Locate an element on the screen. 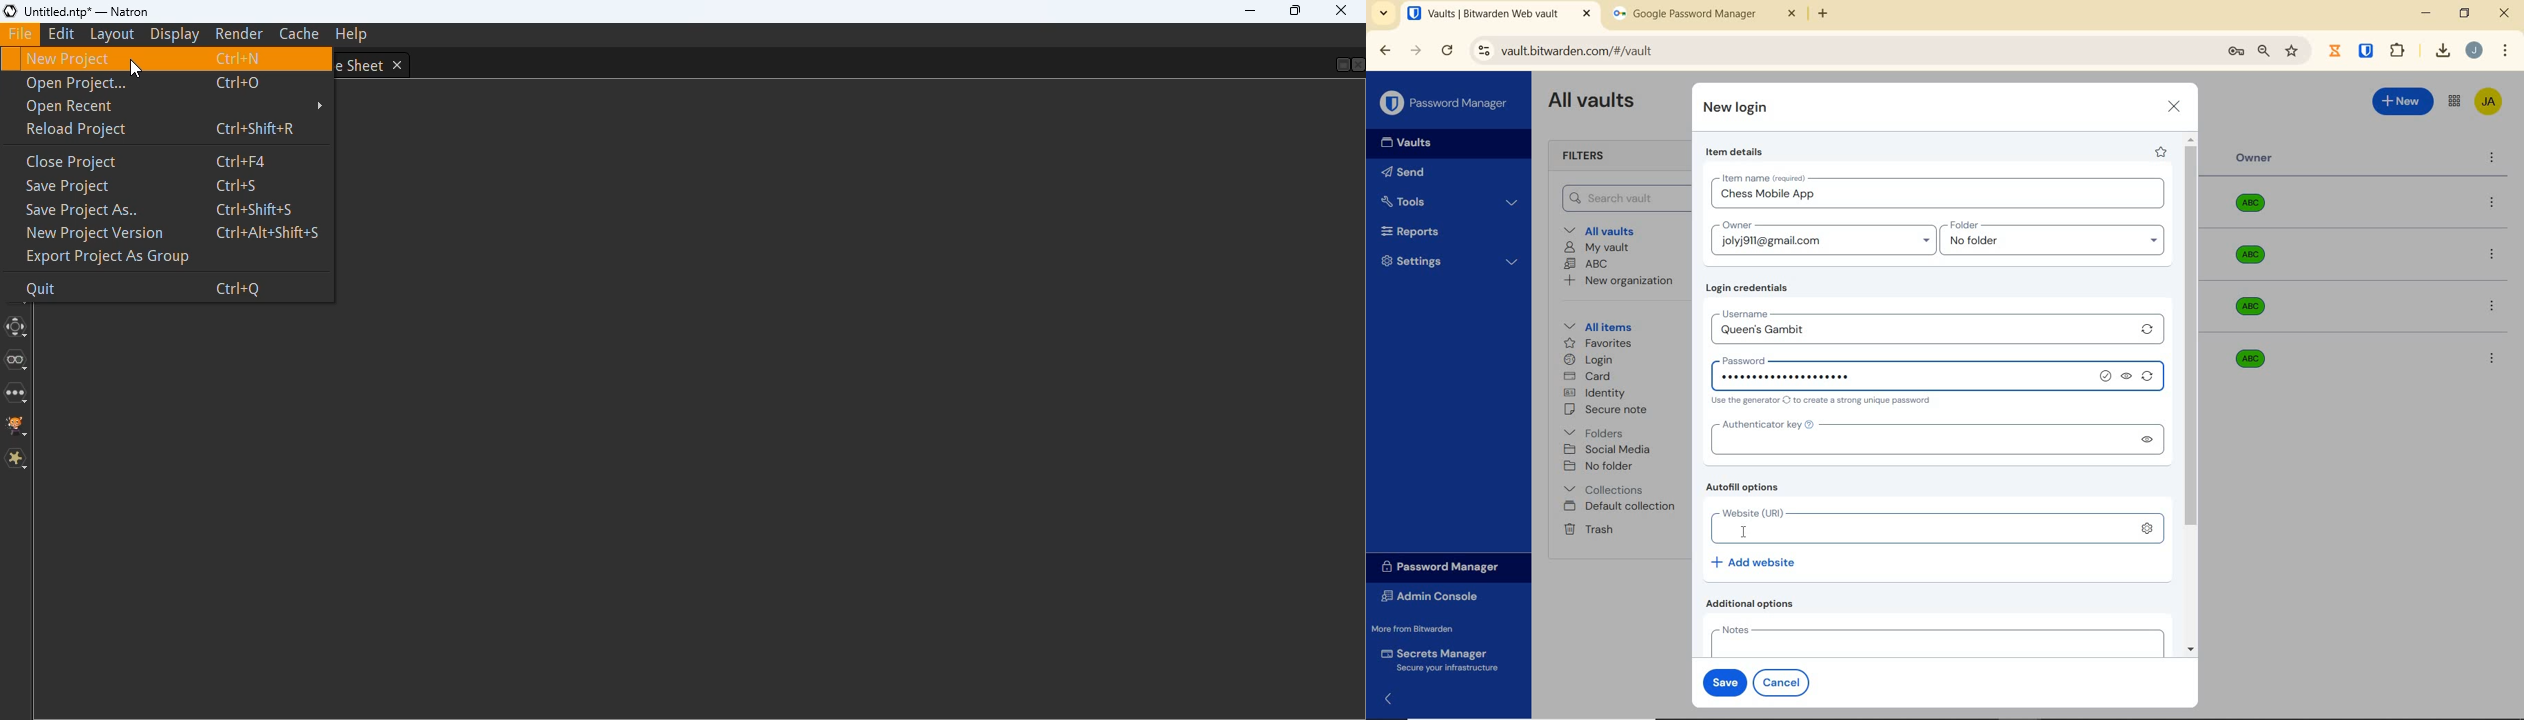 The width and height of the screenshot is (2548, 728). close is located at coordinates (2175, 106).